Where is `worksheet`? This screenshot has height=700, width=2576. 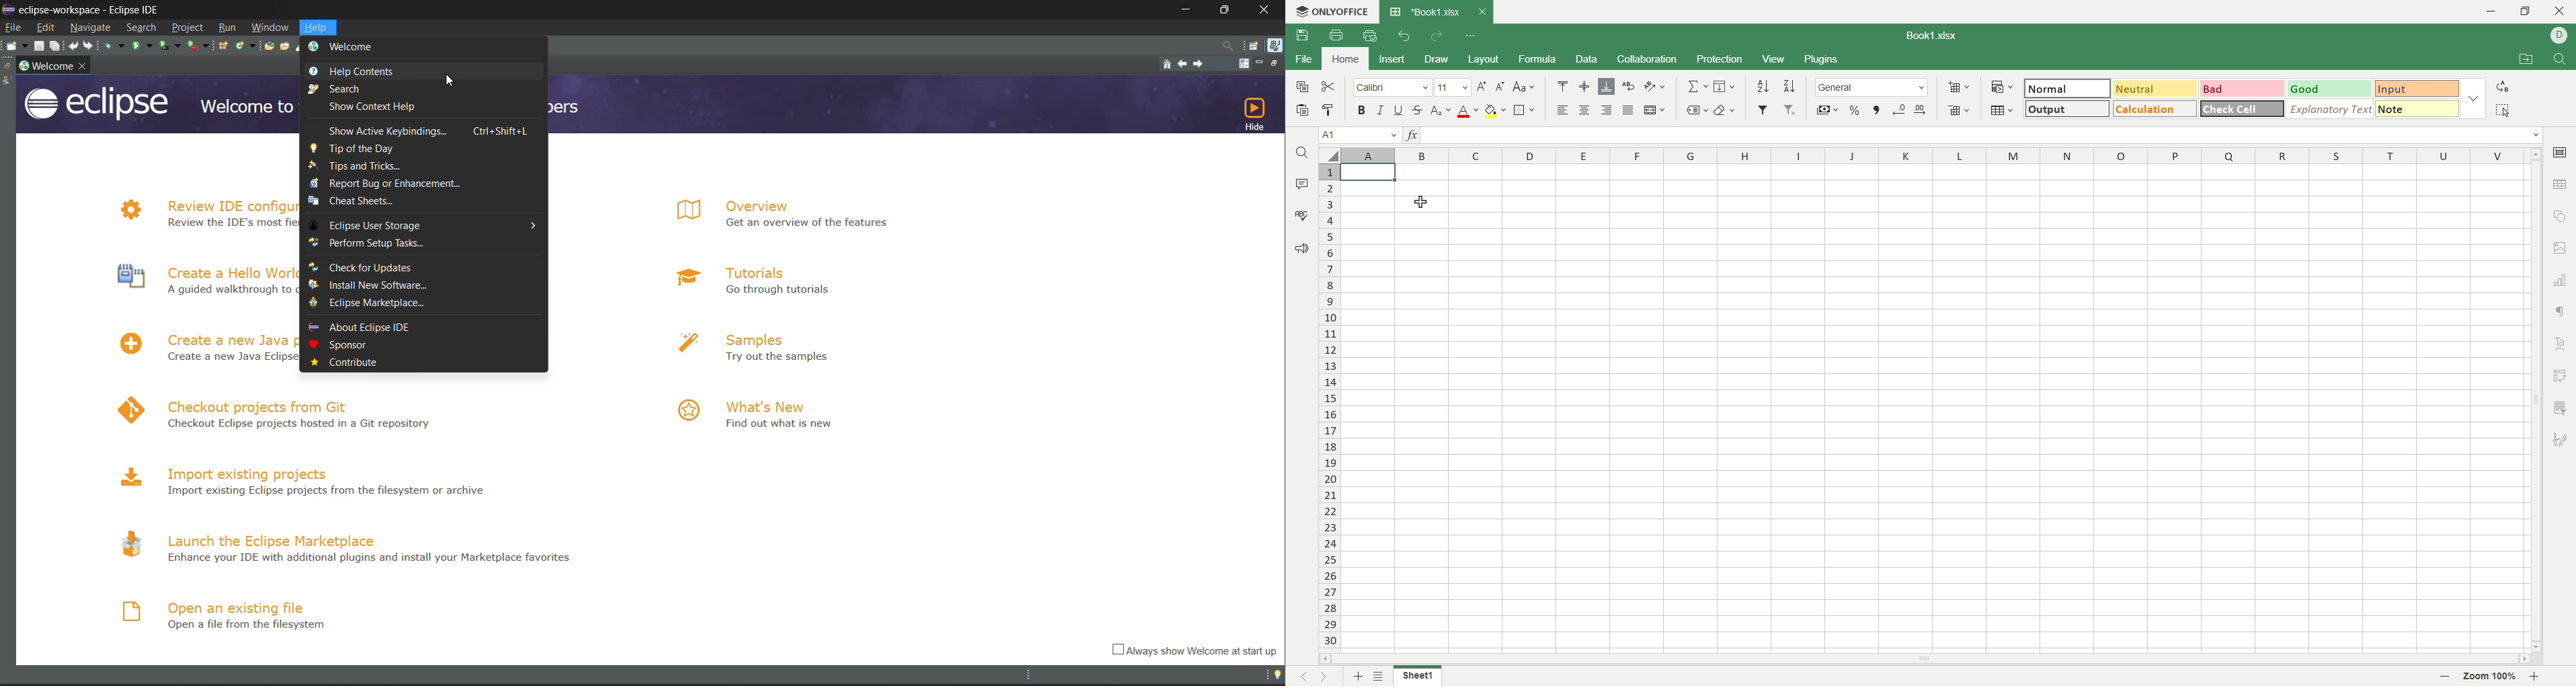 worksheet is located at coordinates (1937, 409).